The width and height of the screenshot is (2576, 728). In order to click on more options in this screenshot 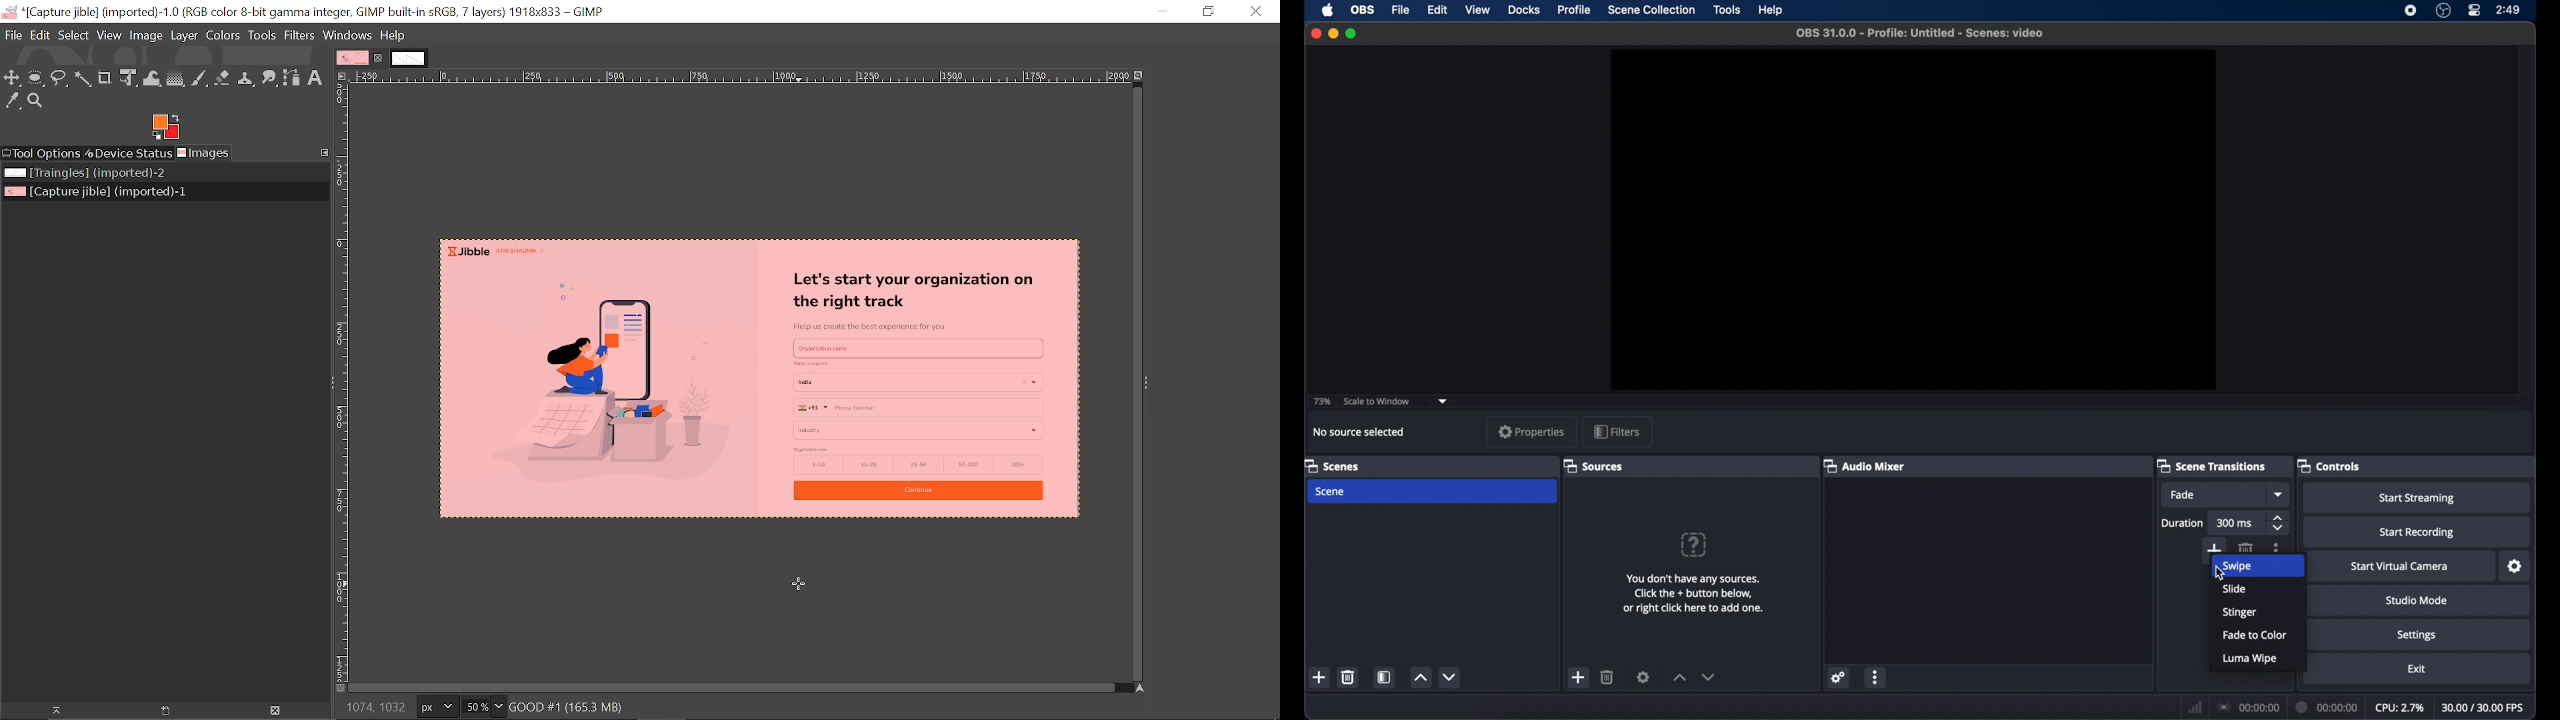, I will do `click(1876, 677)`.